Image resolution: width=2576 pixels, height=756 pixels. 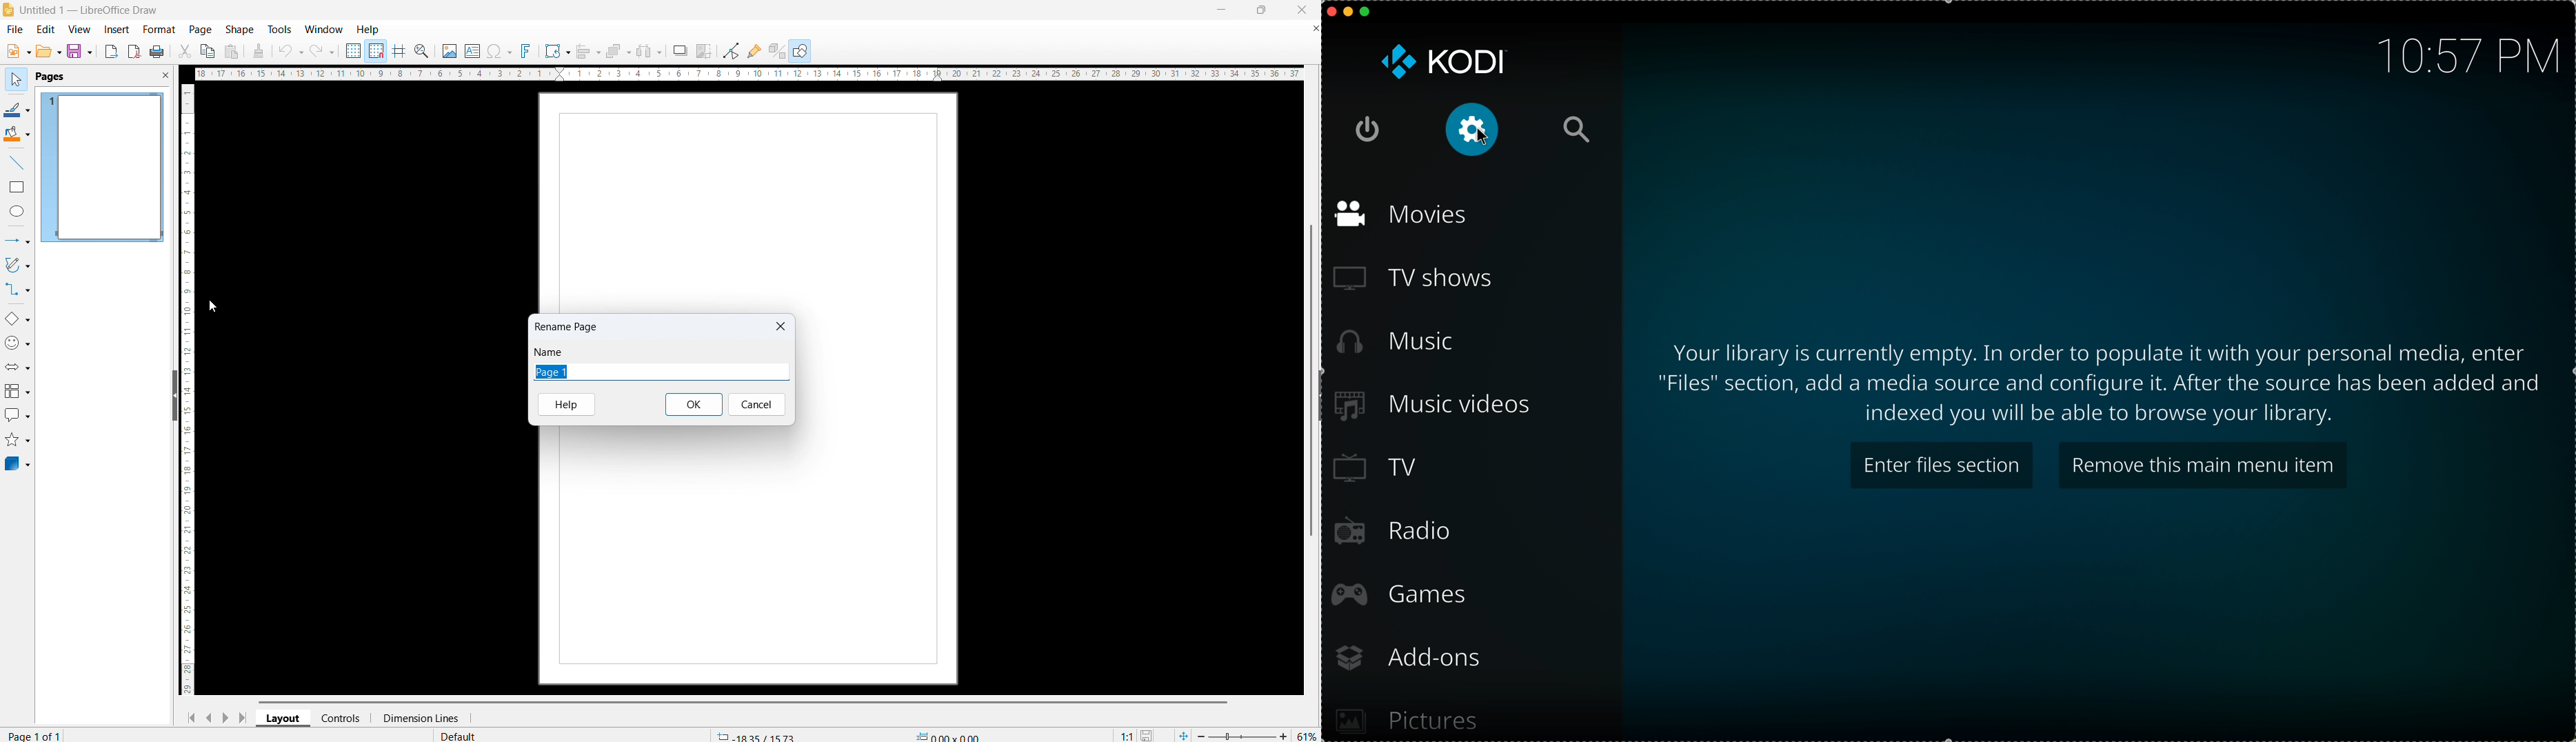 What do you see at coordinates (243, 717) in the screenshot?
I see `go to last page` at bounding box center [243, 717].